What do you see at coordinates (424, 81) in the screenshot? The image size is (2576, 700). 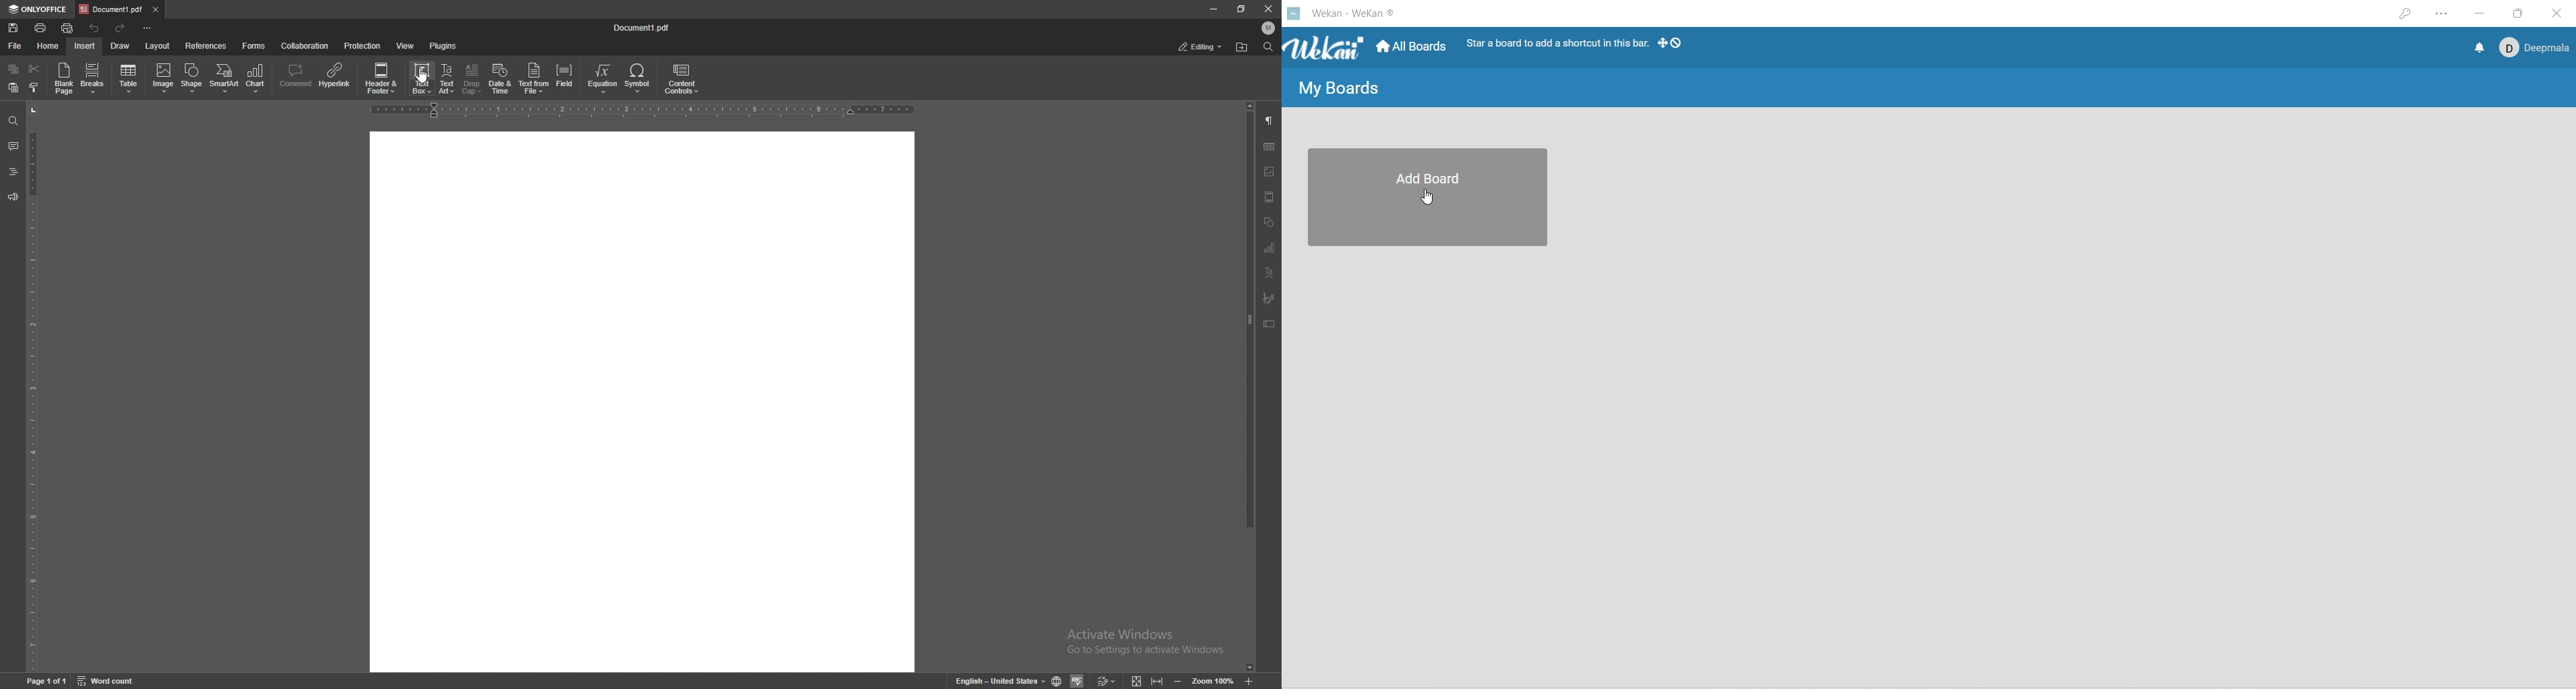 I see `cursor` at bounding box center [424, 81].